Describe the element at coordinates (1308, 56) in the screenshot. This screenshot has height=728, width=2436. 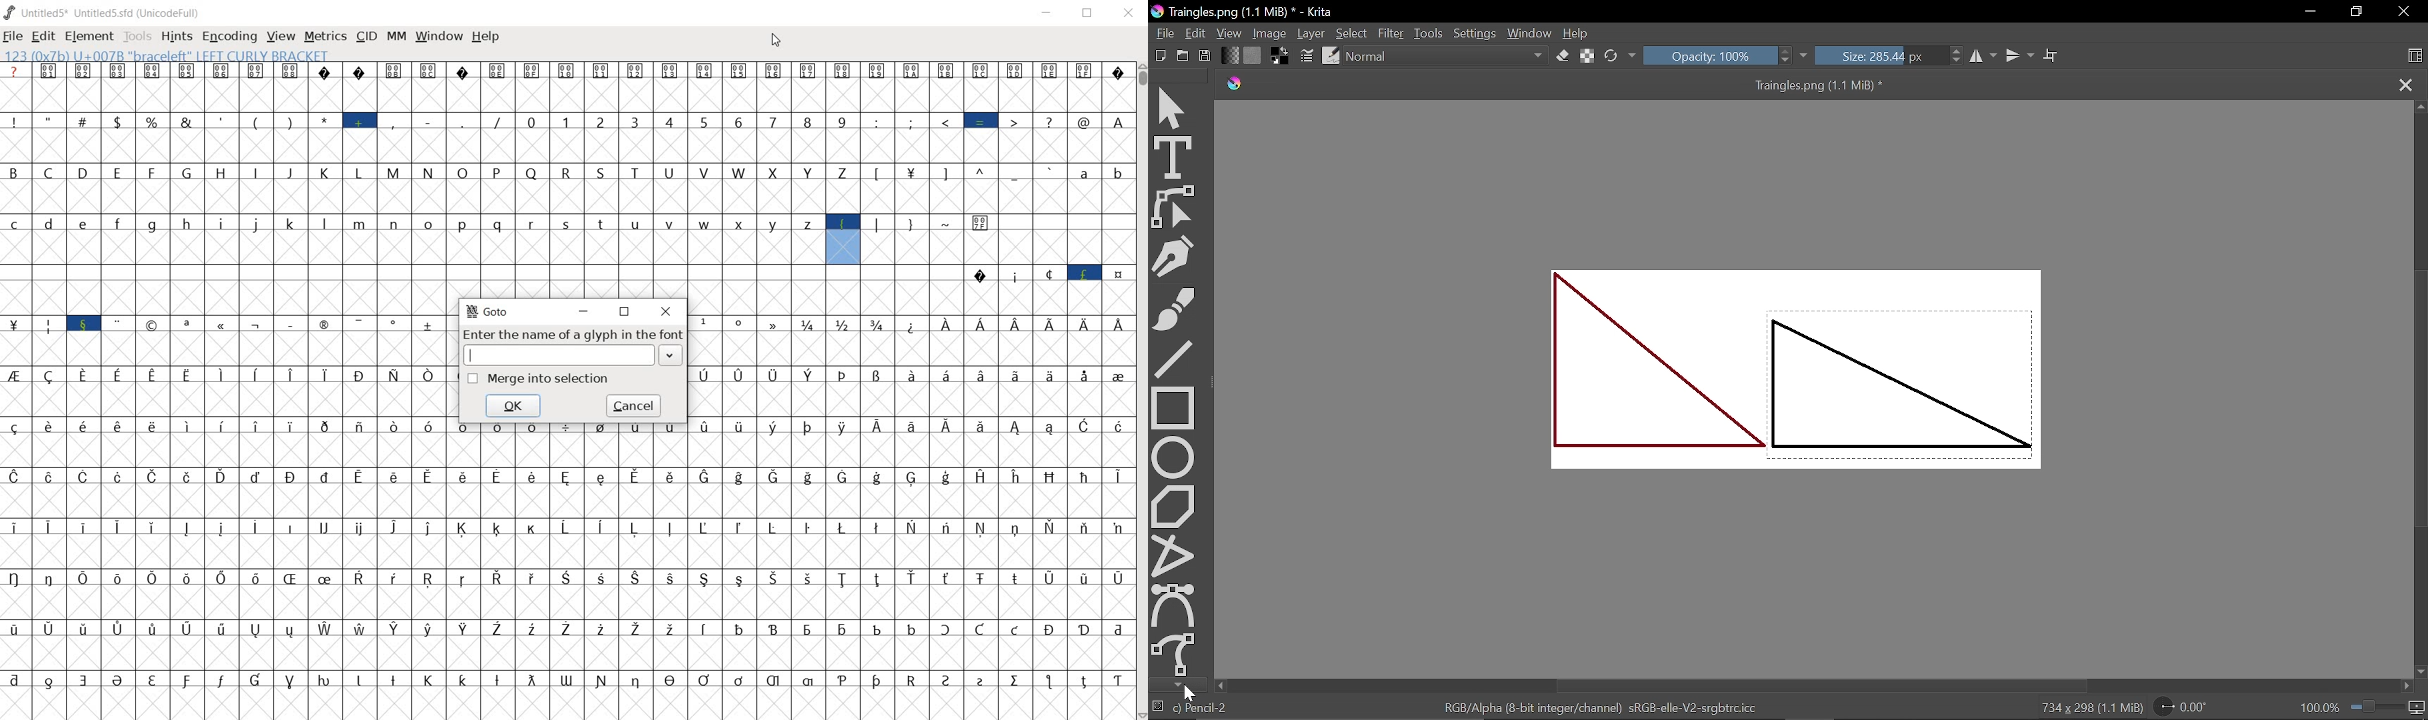
I see `Edit brush settings` at that location.